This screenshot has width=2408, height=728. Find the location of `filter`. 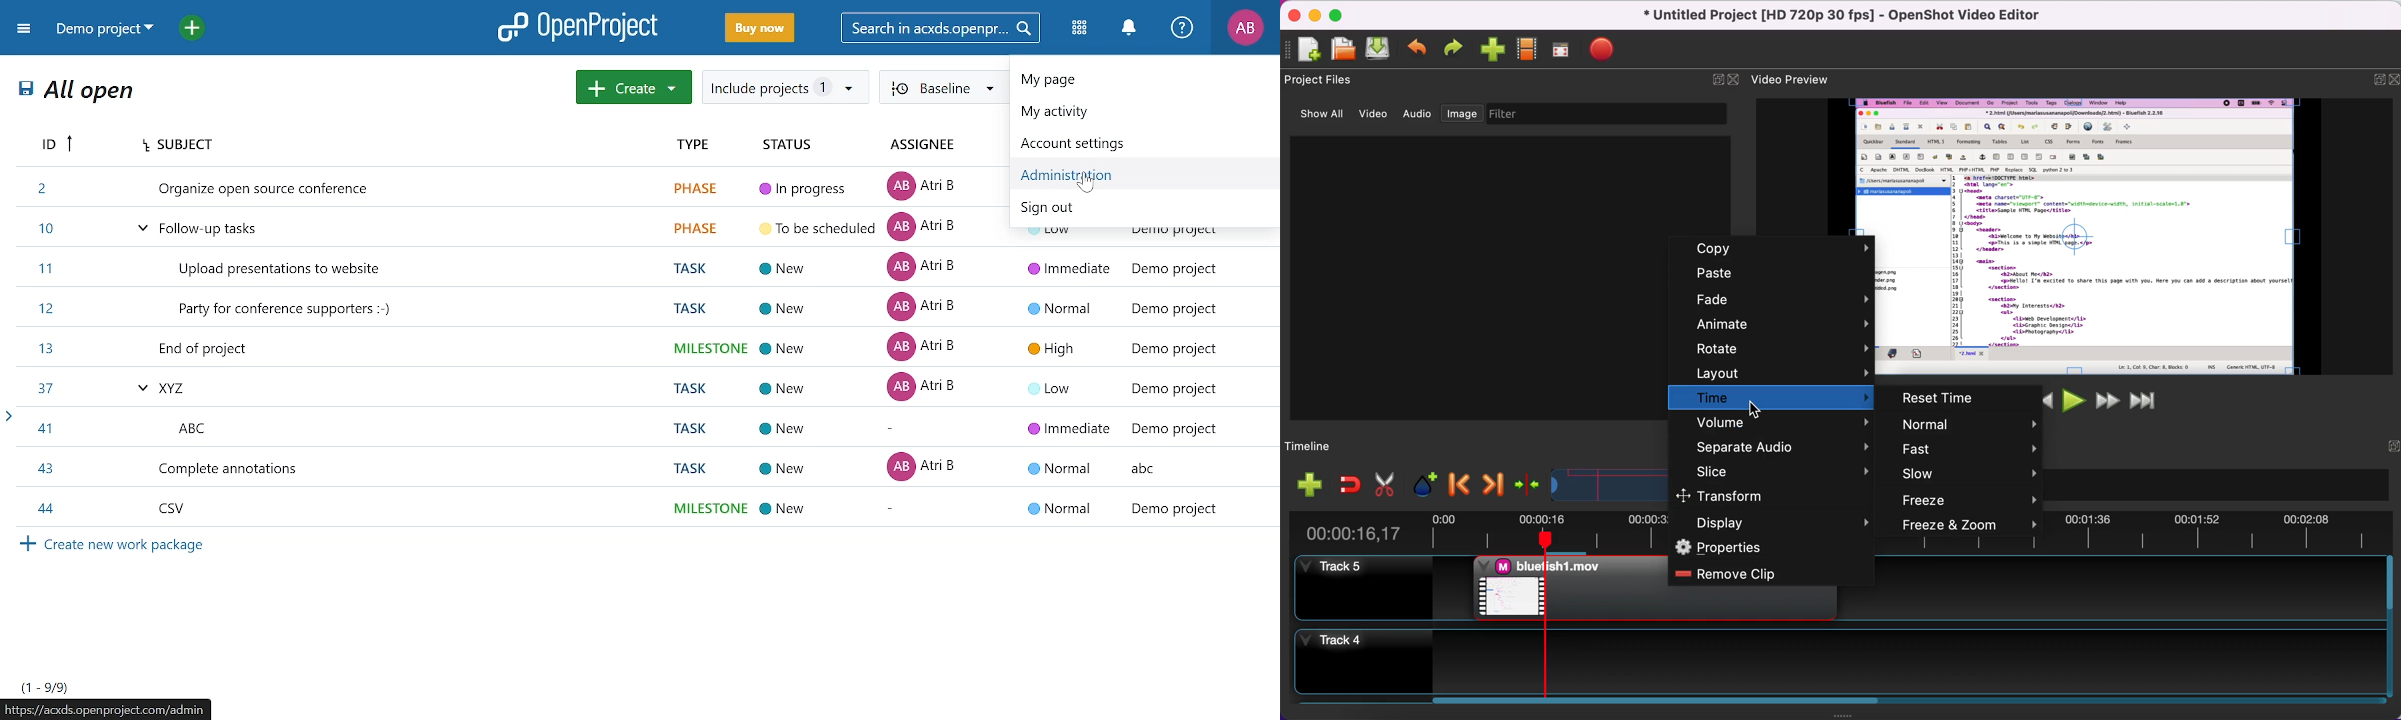

filter is located at coordinates (1611, 114).